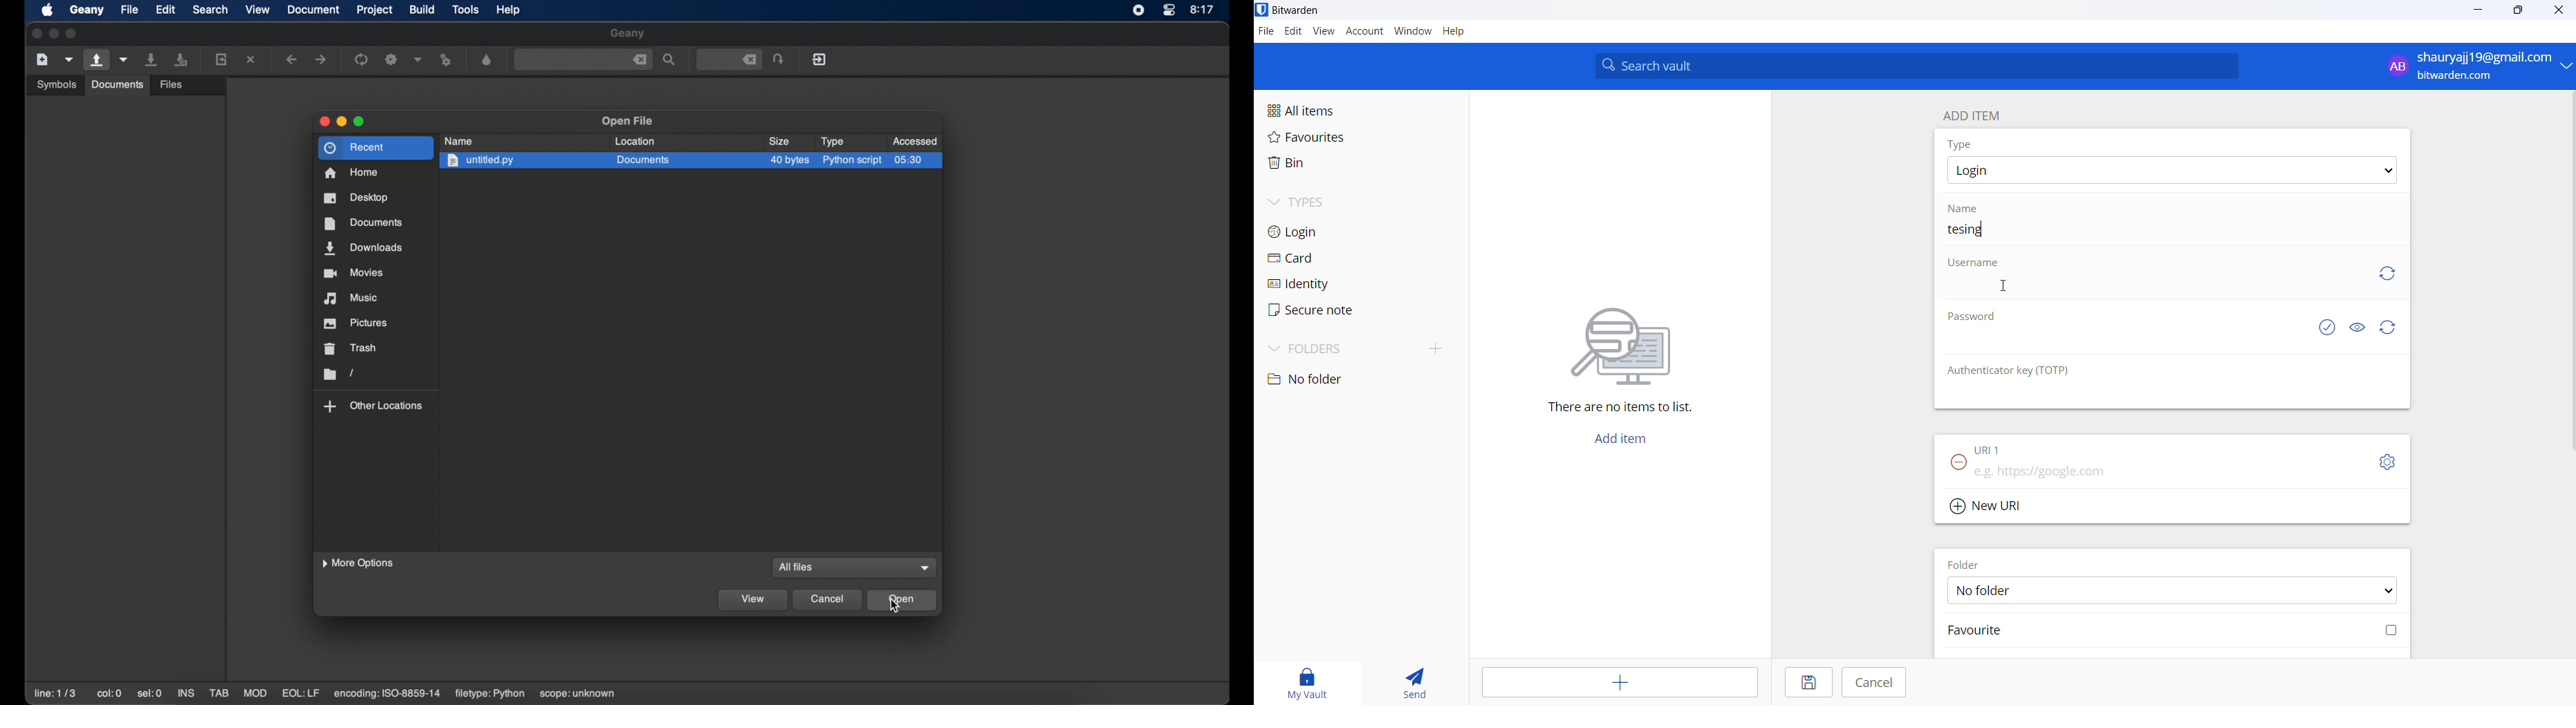 The image size is (2576, 728). Describe the element at coordinates (2128, 346) in the screenshot. I see `Password input box` at that location.